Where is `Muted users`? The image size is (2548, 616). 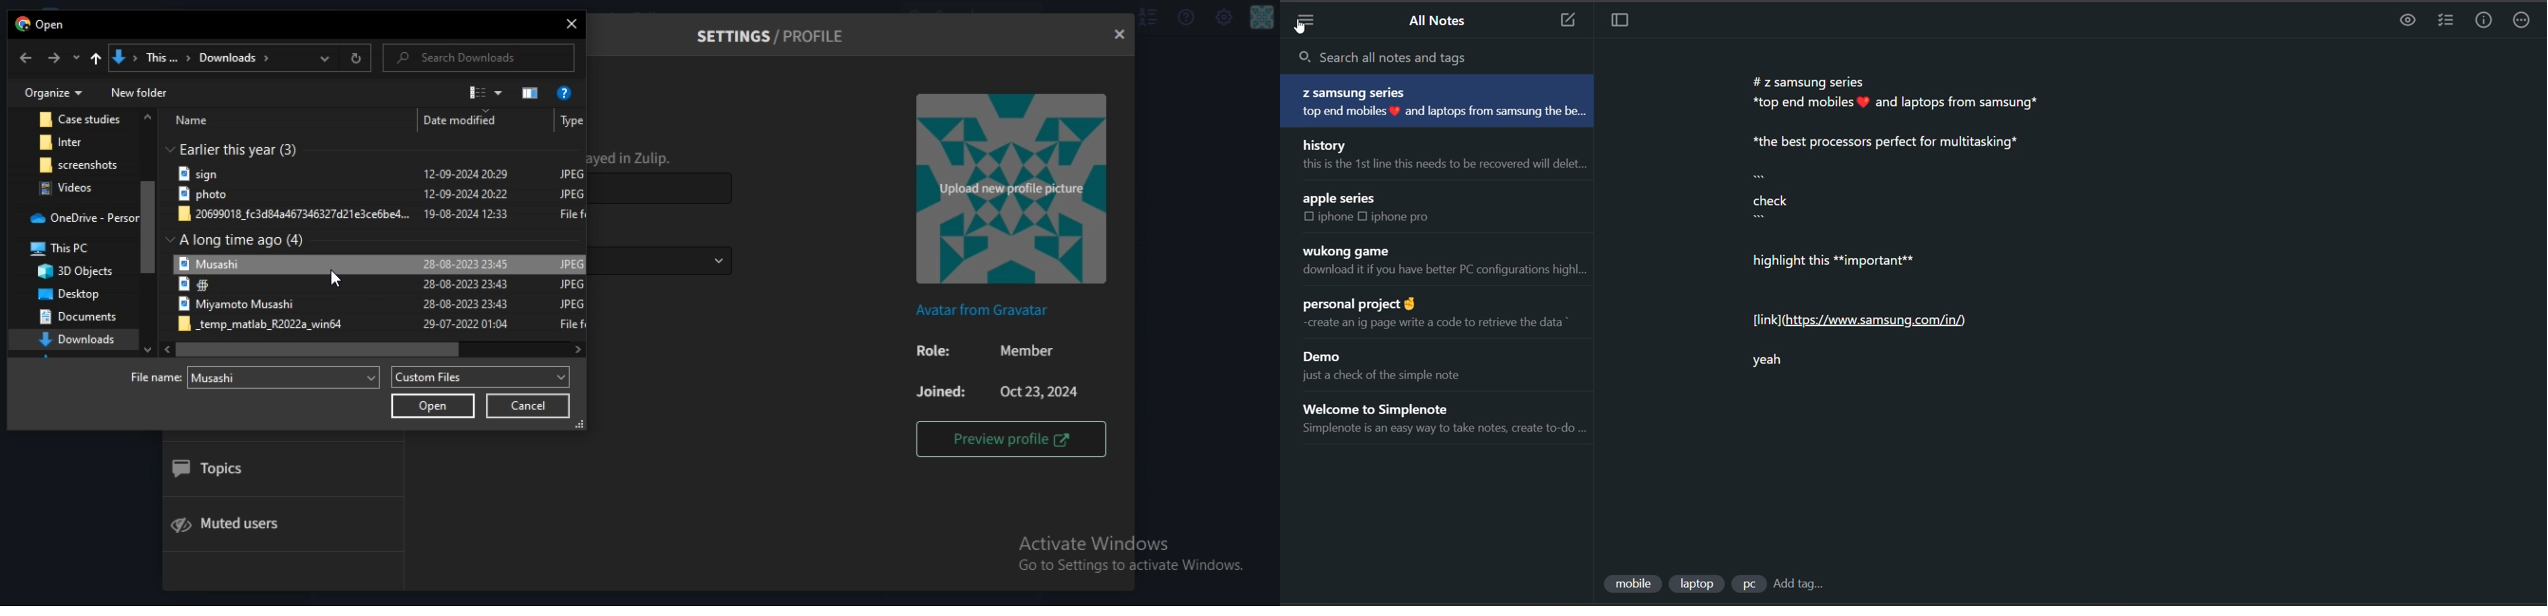
Muted users is located at coordinates (241, 523).